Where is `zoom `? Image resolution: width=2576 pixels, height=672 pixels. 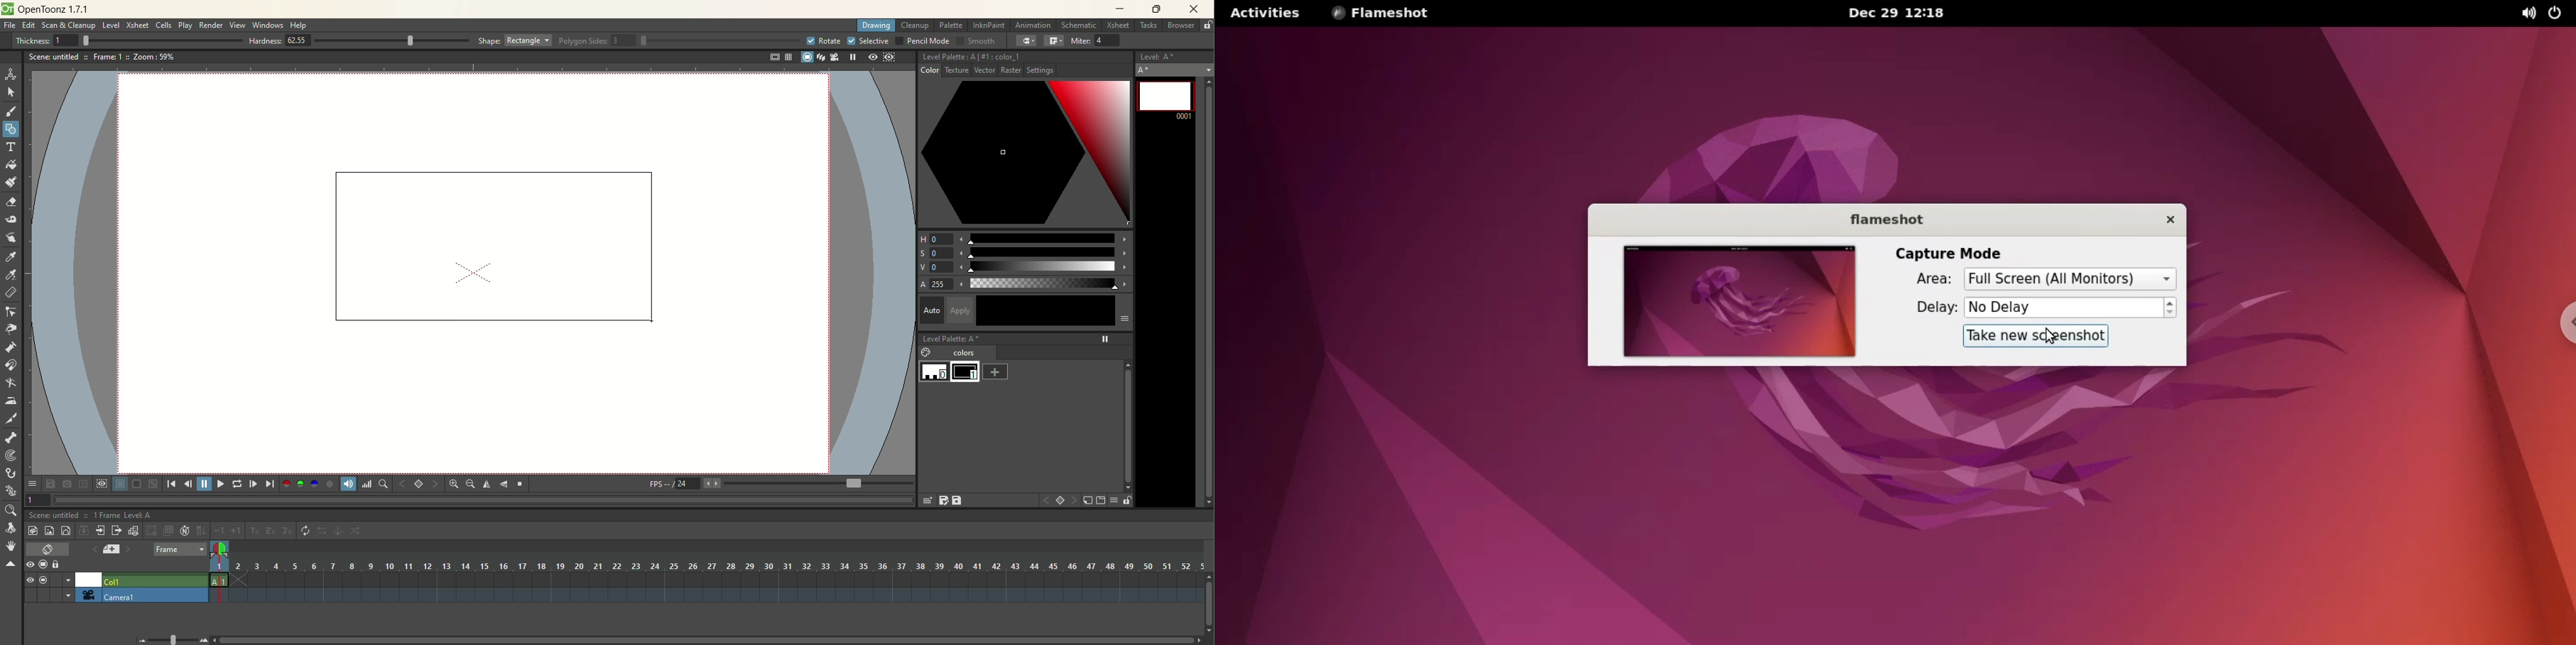
zoom  is located at coordinates (9, 511).